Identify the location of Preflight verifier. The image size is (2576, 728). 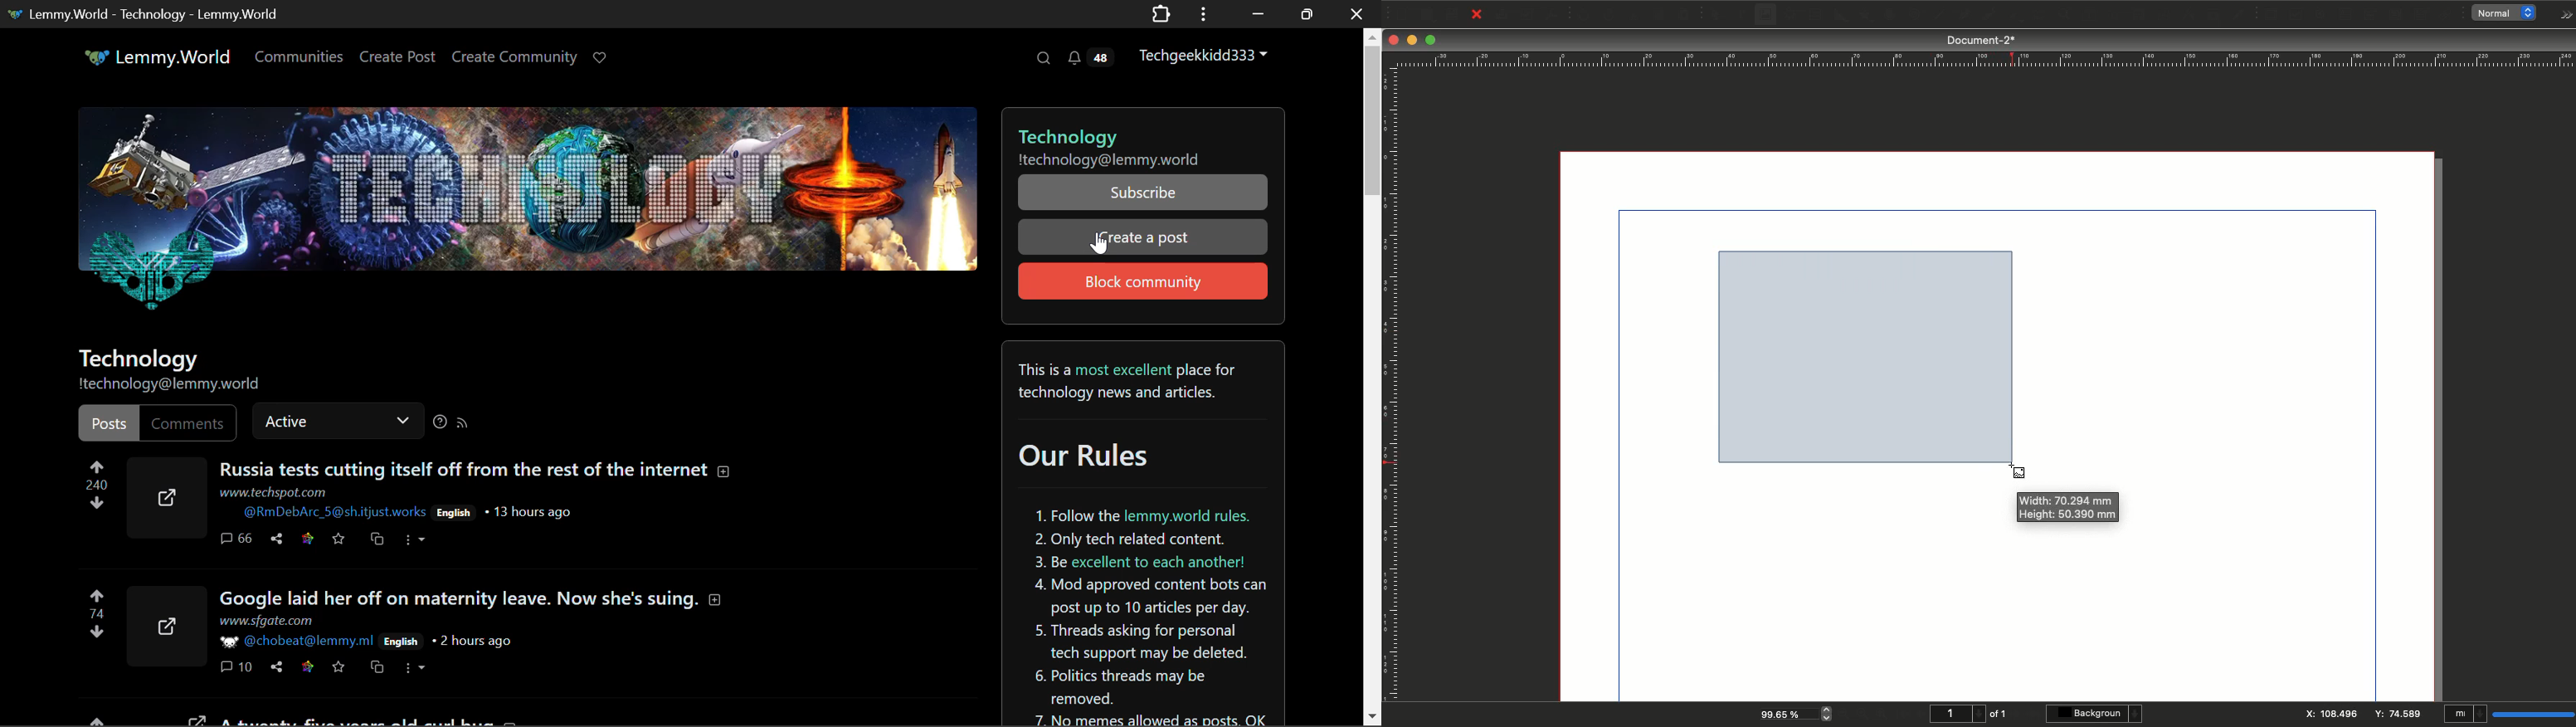
(1528, 17).